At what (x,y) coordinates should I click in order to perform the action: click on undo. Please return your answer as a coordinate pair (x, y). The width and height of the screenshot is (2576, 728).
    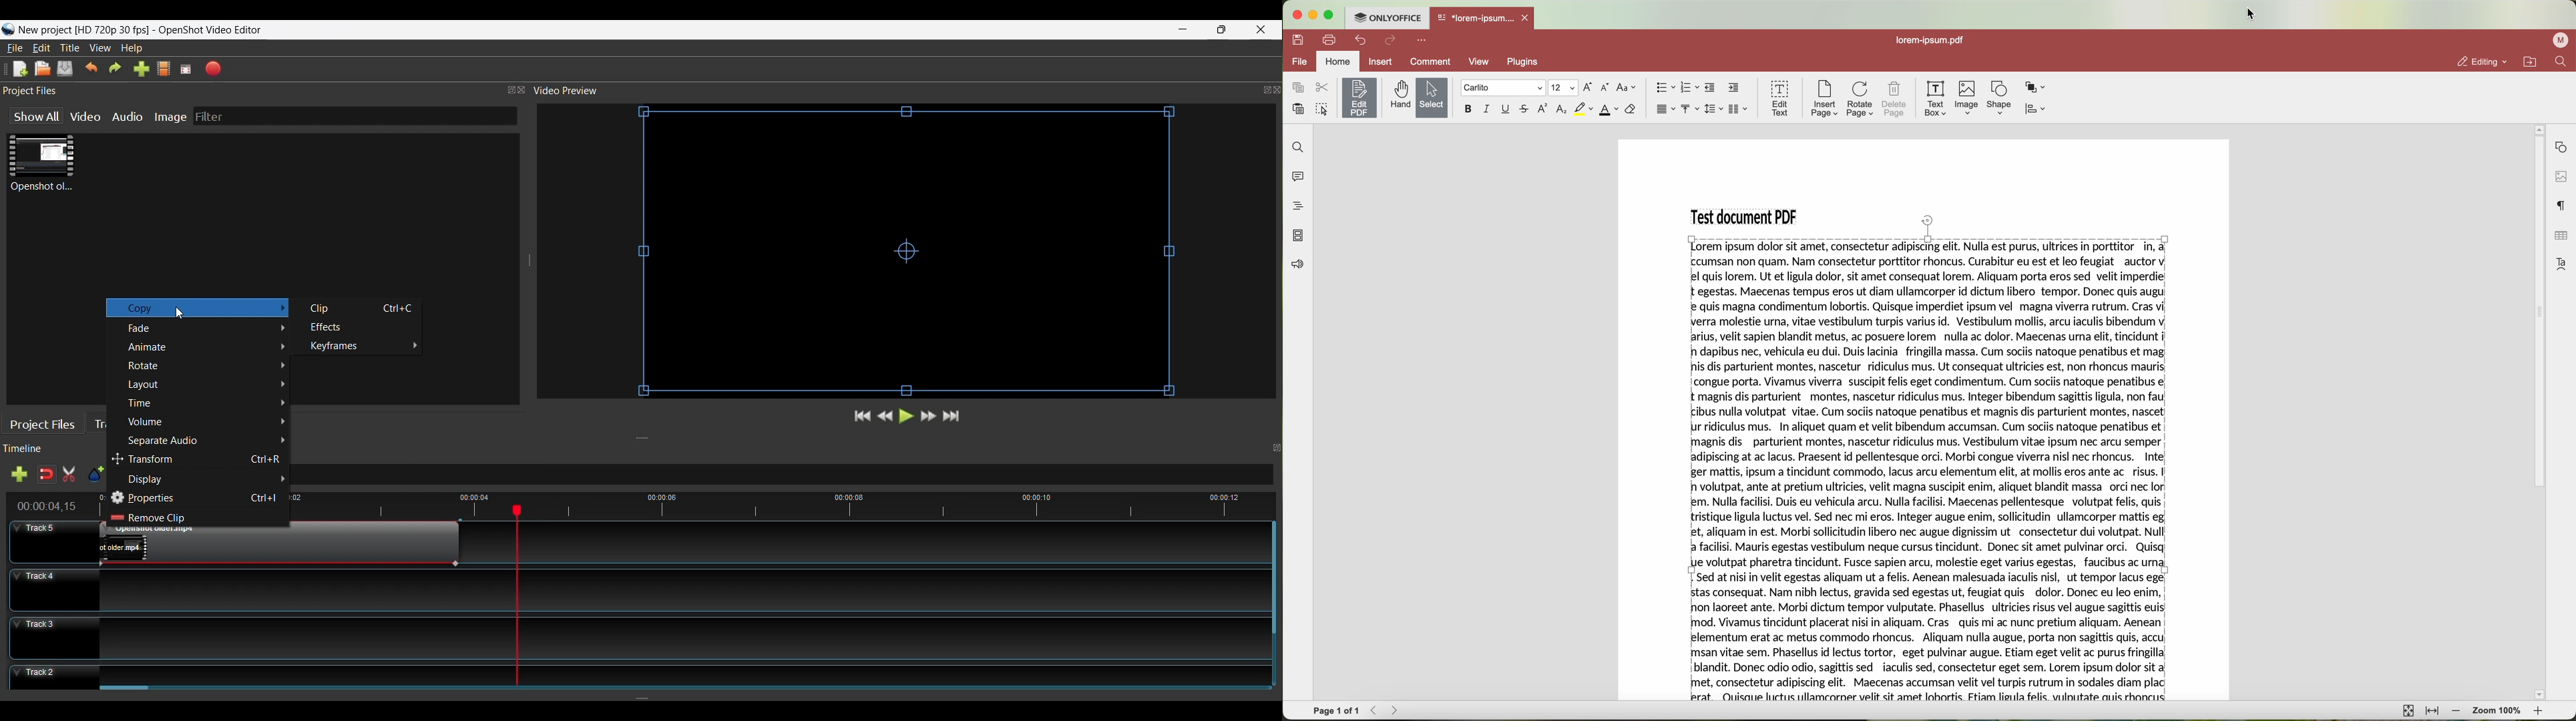
    Looking at the image, I should click on (1362, 40).